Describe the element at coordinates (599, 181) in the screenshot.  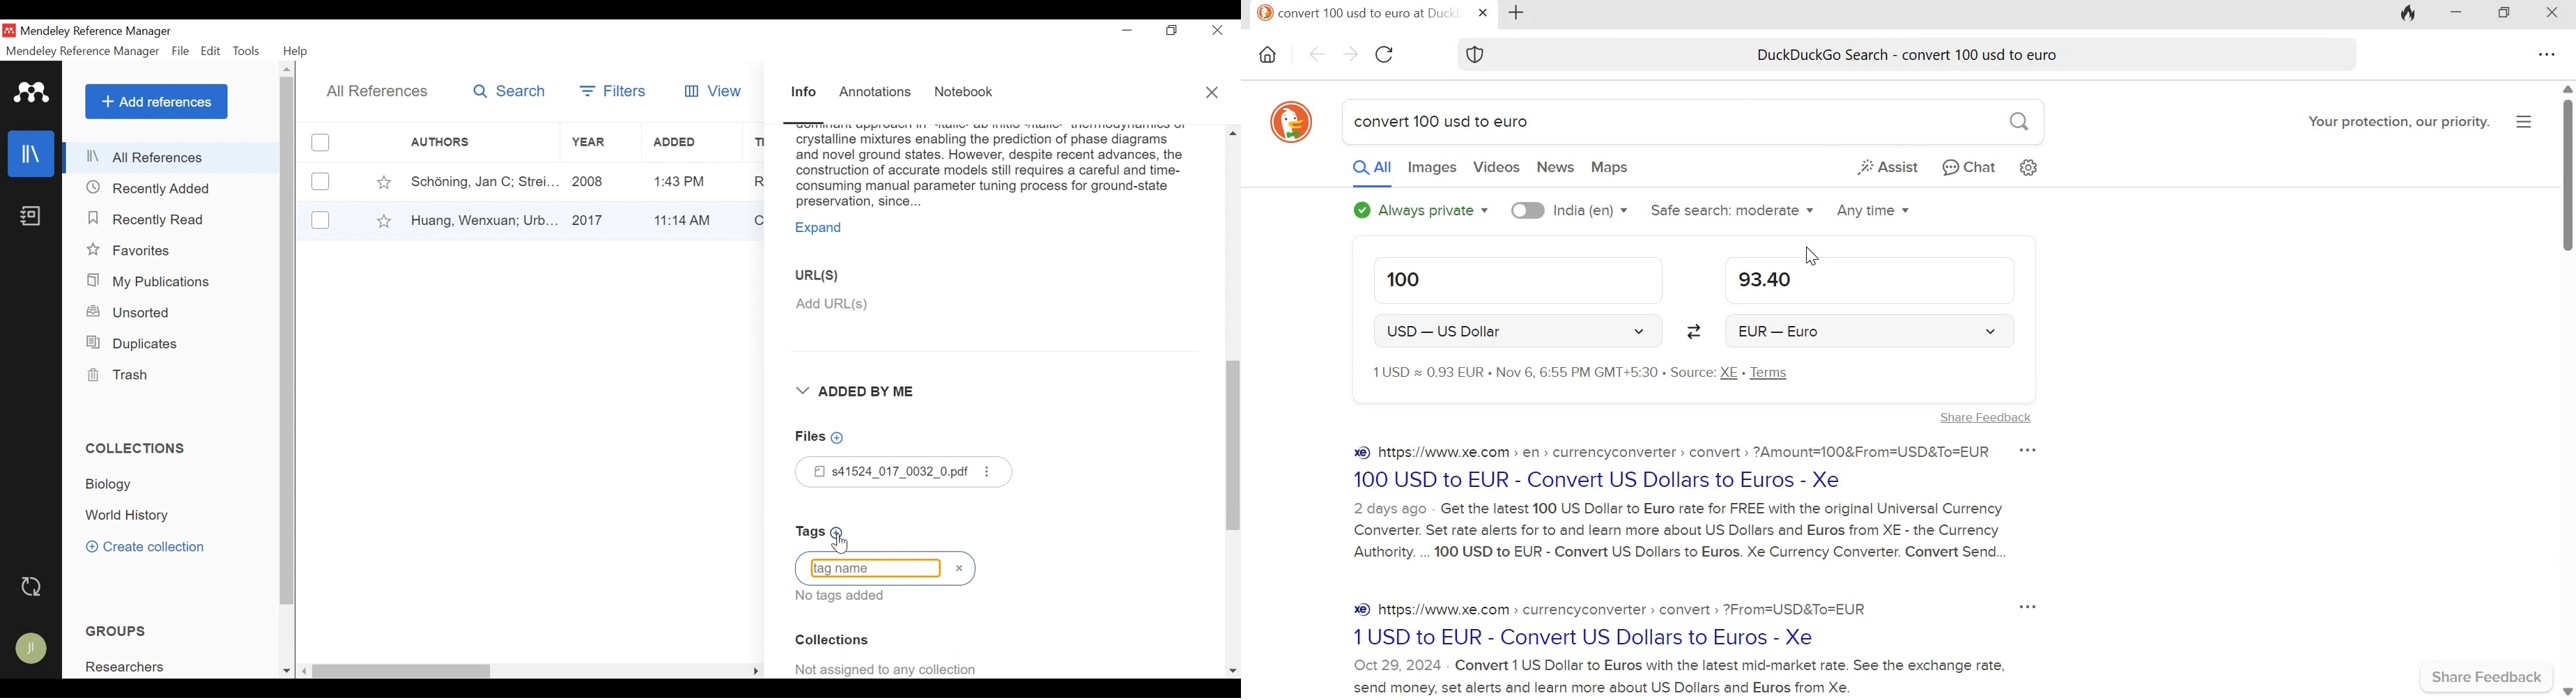
I see `Year` at that location.